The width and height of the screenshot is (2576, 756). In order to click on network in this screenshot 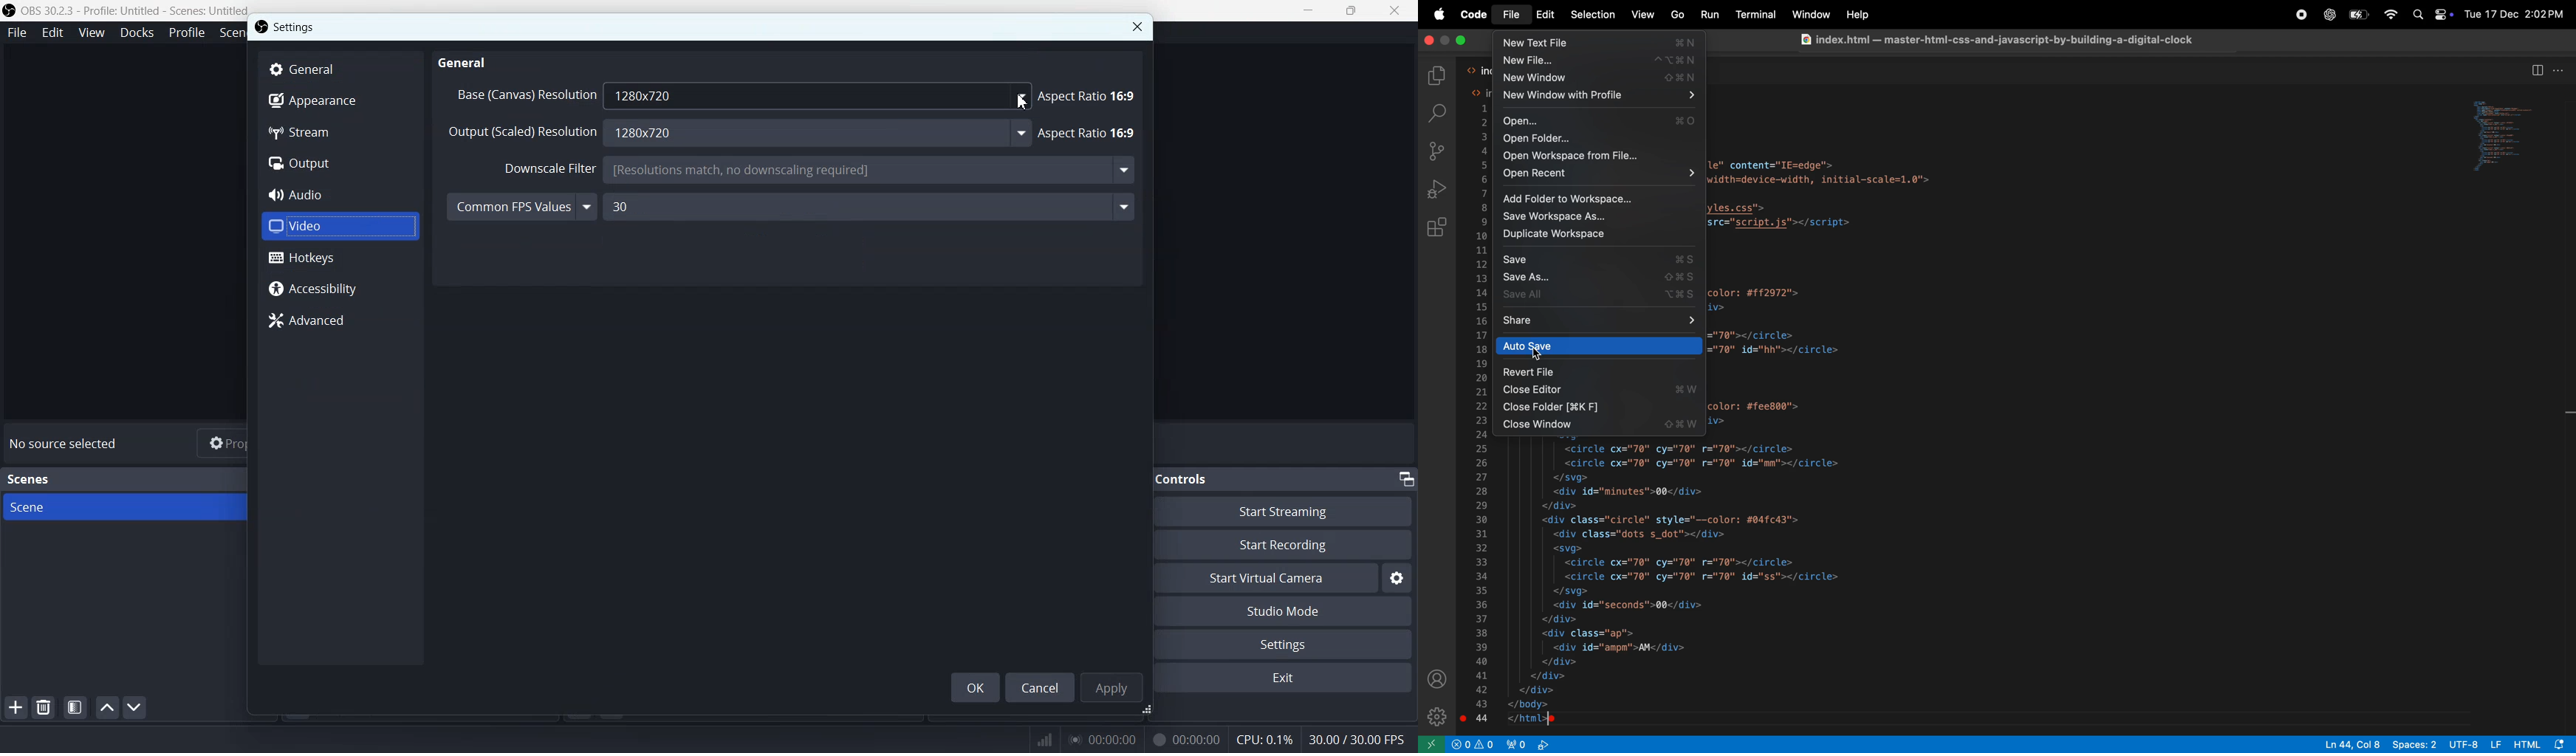, I will do `click(1041, 737)`.